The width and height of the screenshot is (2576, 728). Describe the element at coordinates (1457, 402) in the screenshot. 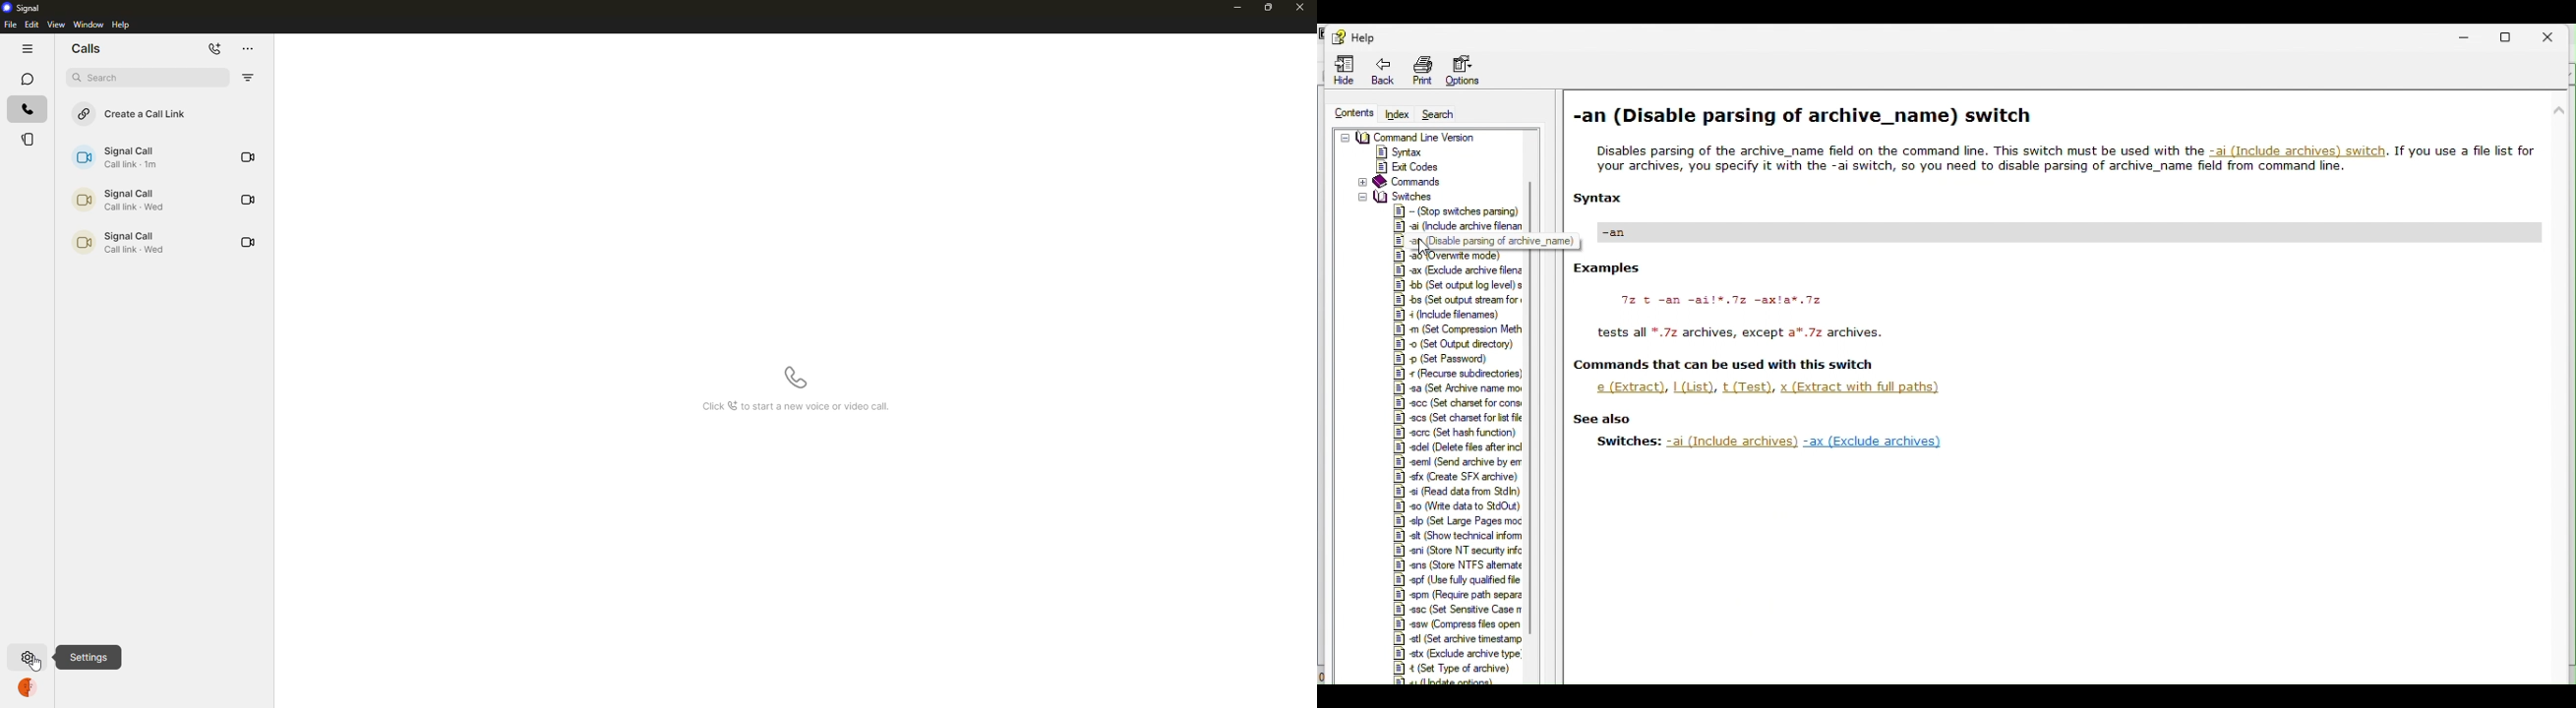

I see `|B] ecc (Set charset for cons` at that location.